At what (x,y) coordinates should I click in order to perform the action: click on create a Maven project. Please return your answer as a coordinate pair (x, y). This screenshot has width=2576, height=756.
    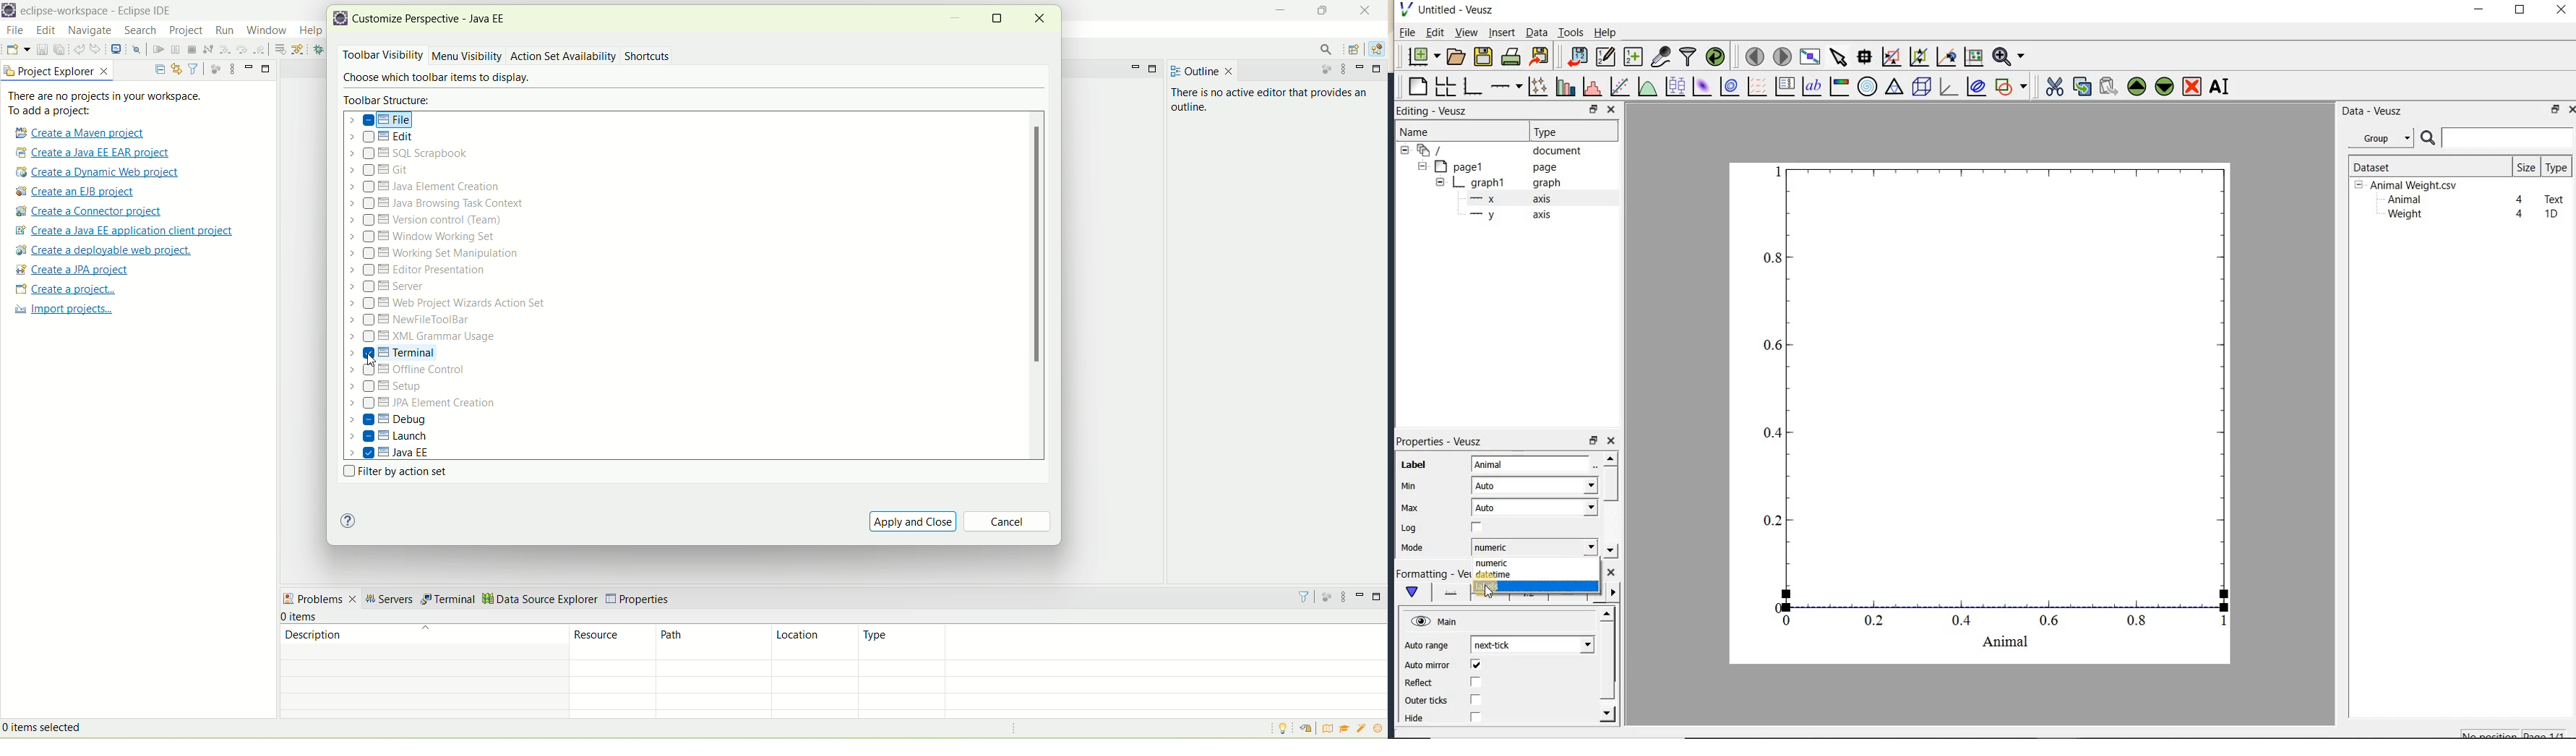
    Looking at the image, I should click on (84, 132).